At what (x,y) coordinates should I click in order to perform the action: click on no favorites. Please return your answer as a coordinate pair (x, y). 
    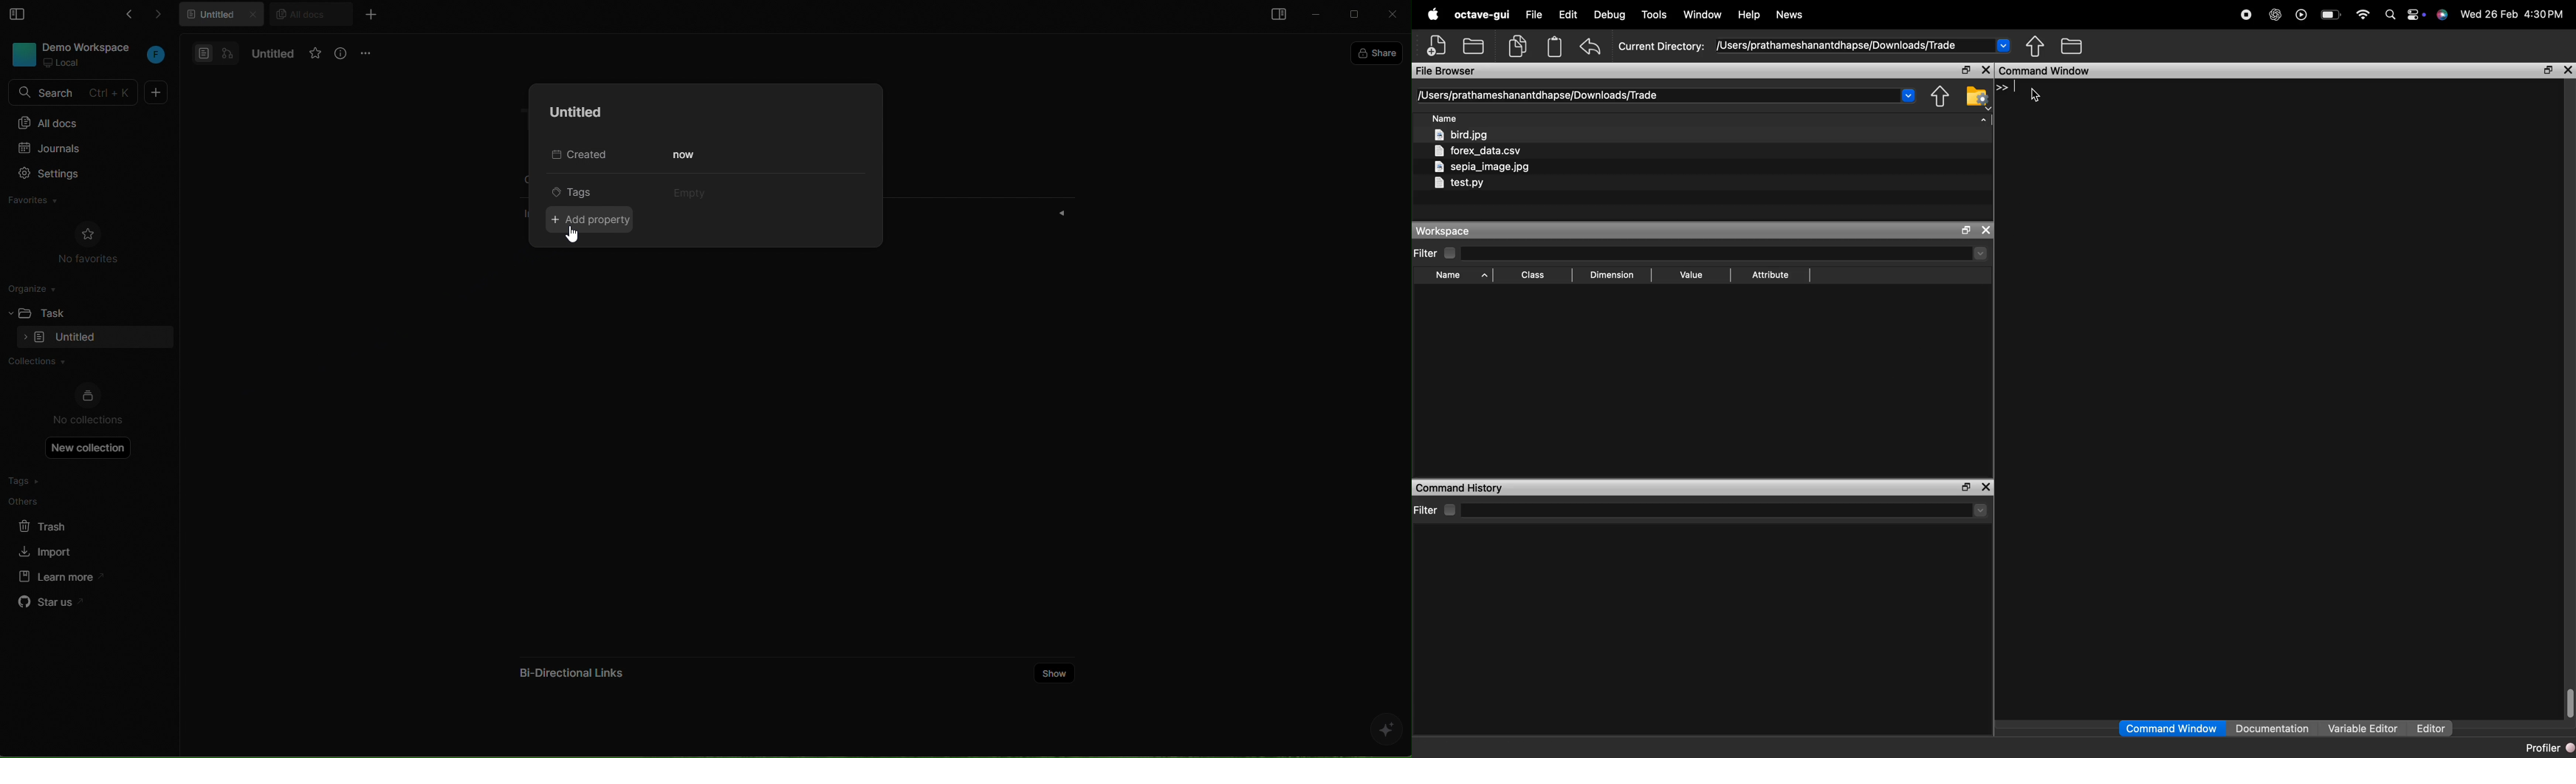
    Looking at the image, I should click on (89, 241).